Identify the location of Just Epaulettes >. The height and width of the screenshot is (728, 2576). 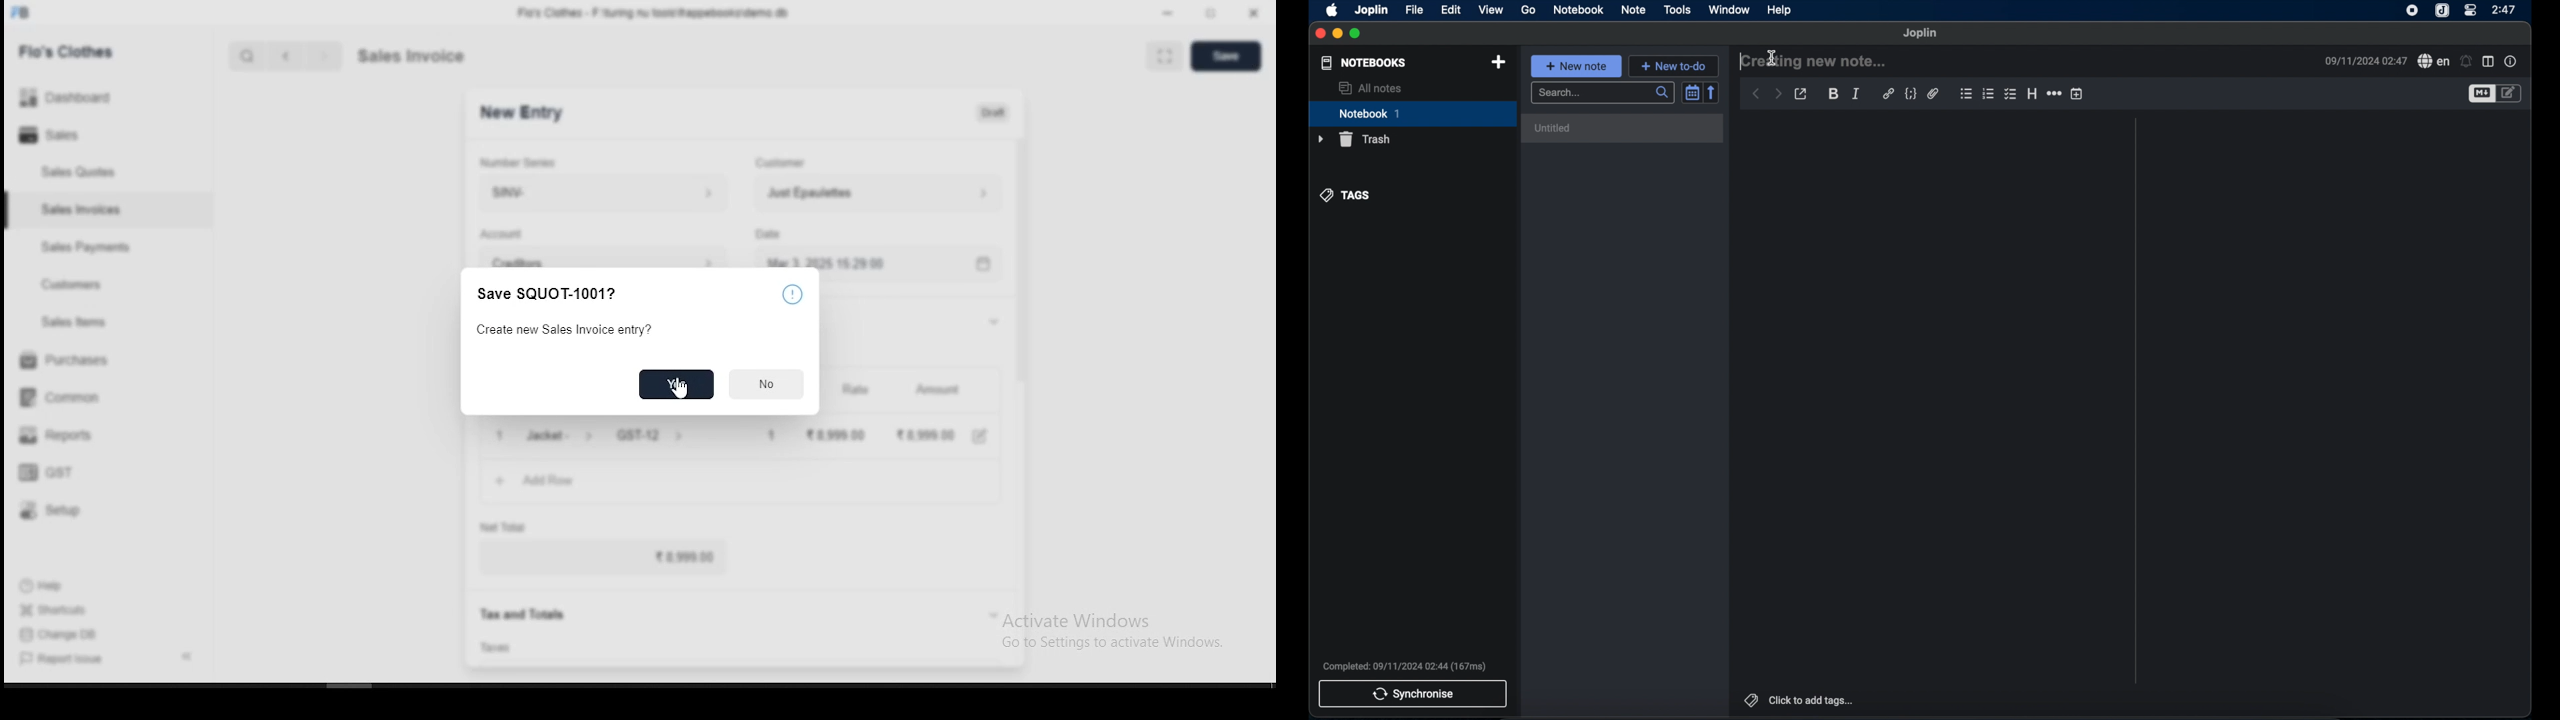
(883, 195).